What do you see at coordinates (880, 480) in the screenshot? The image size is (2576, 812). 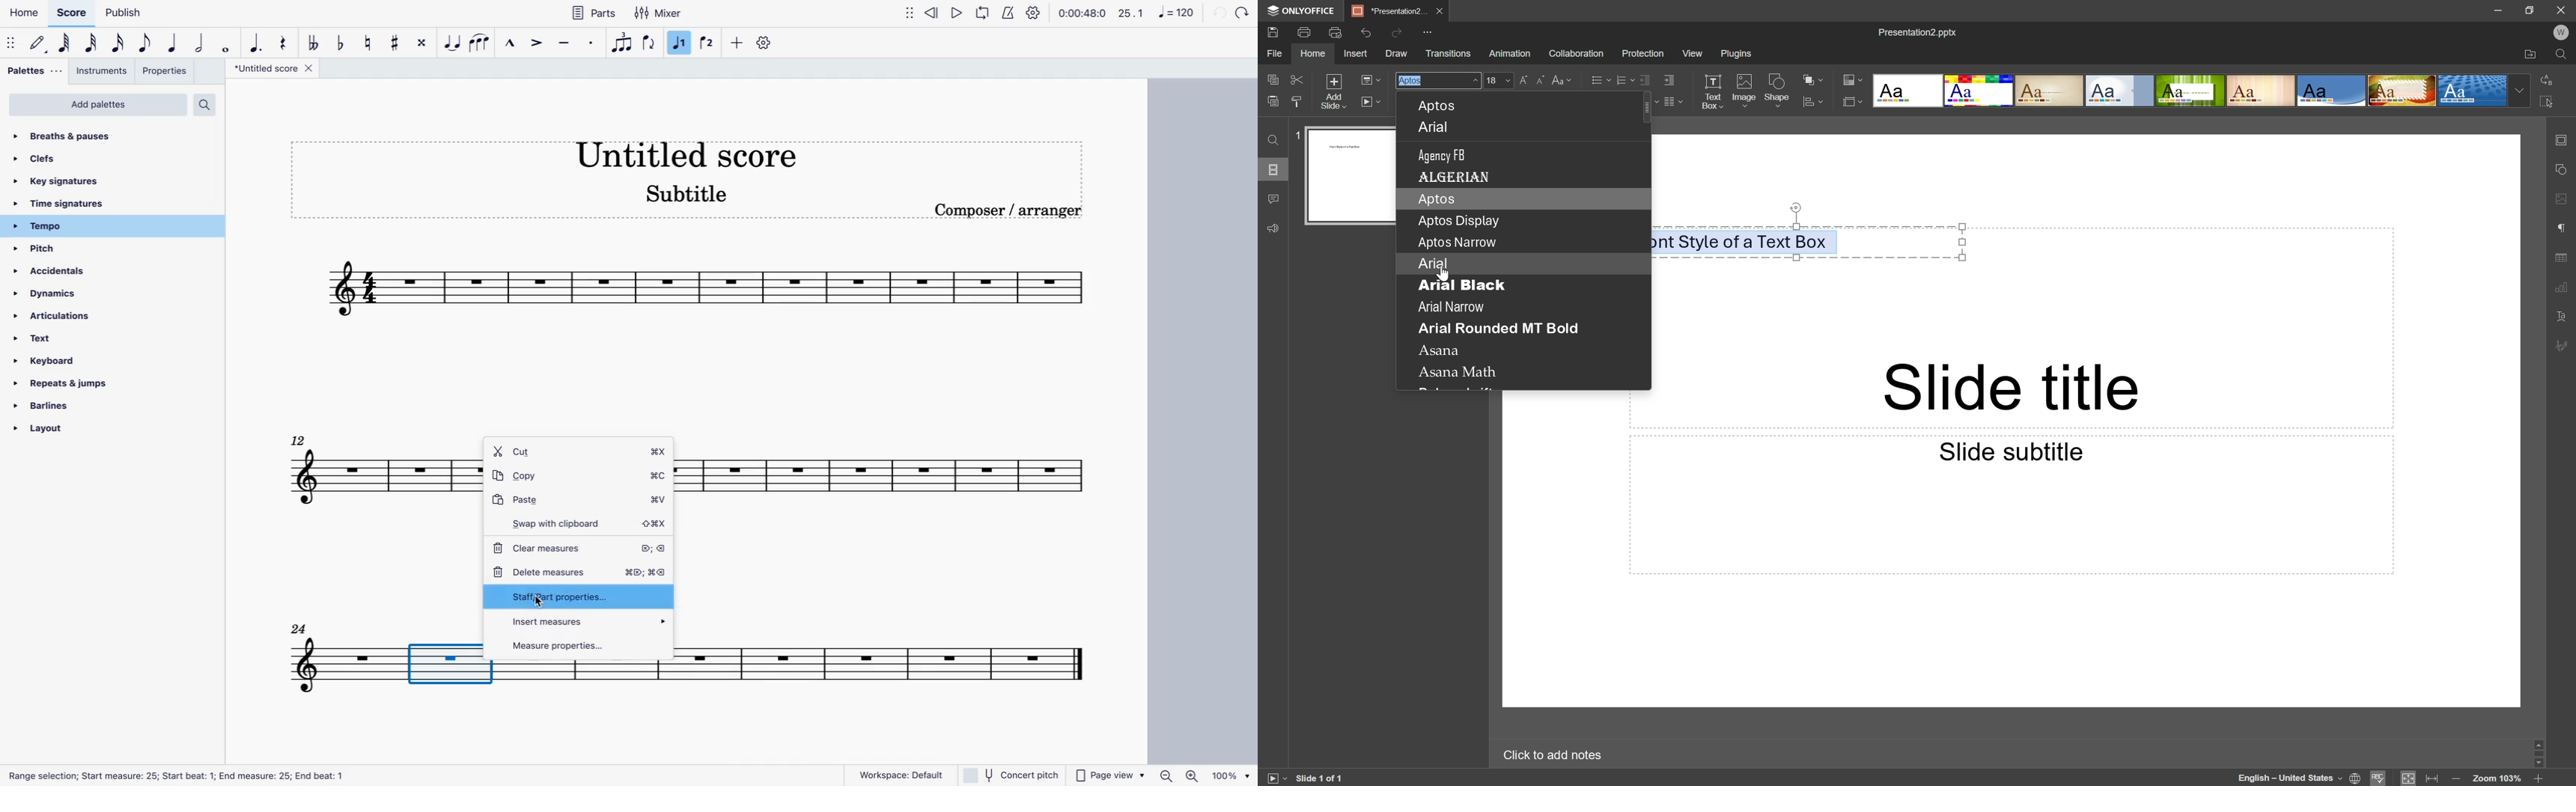 I see `score` at bounding box center [880, 480].